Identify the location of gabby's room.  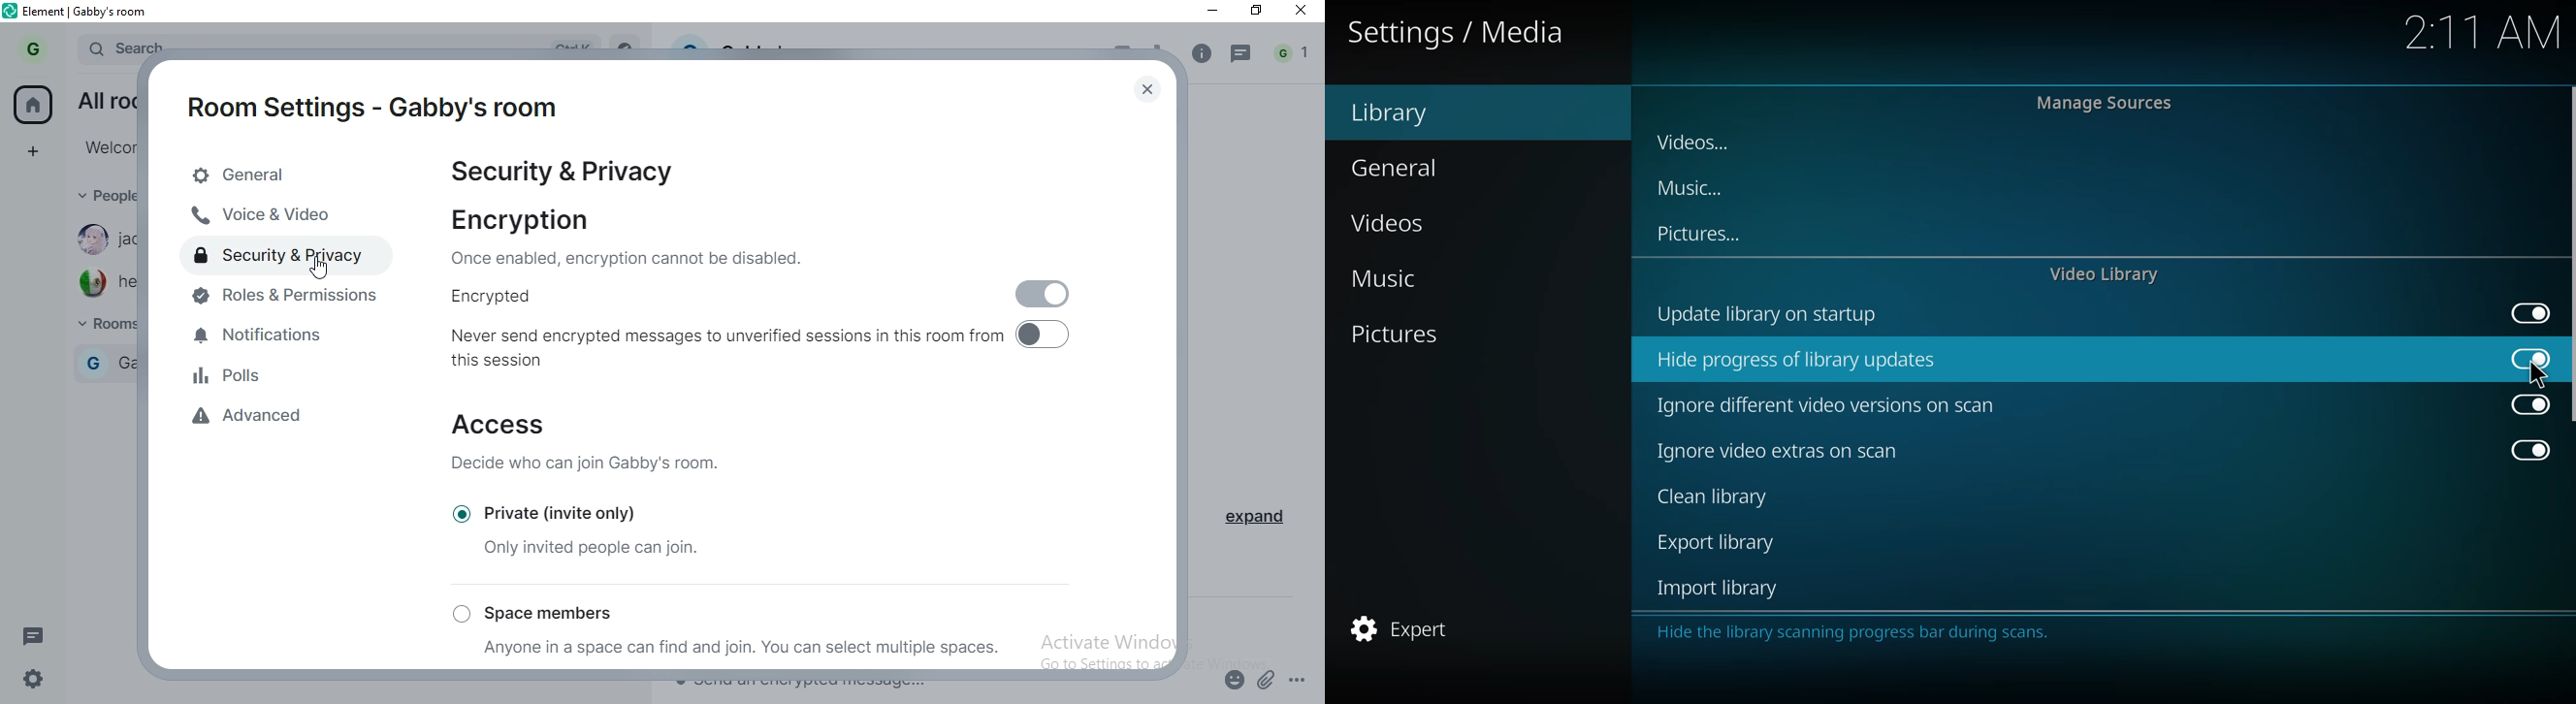
(128, 363).